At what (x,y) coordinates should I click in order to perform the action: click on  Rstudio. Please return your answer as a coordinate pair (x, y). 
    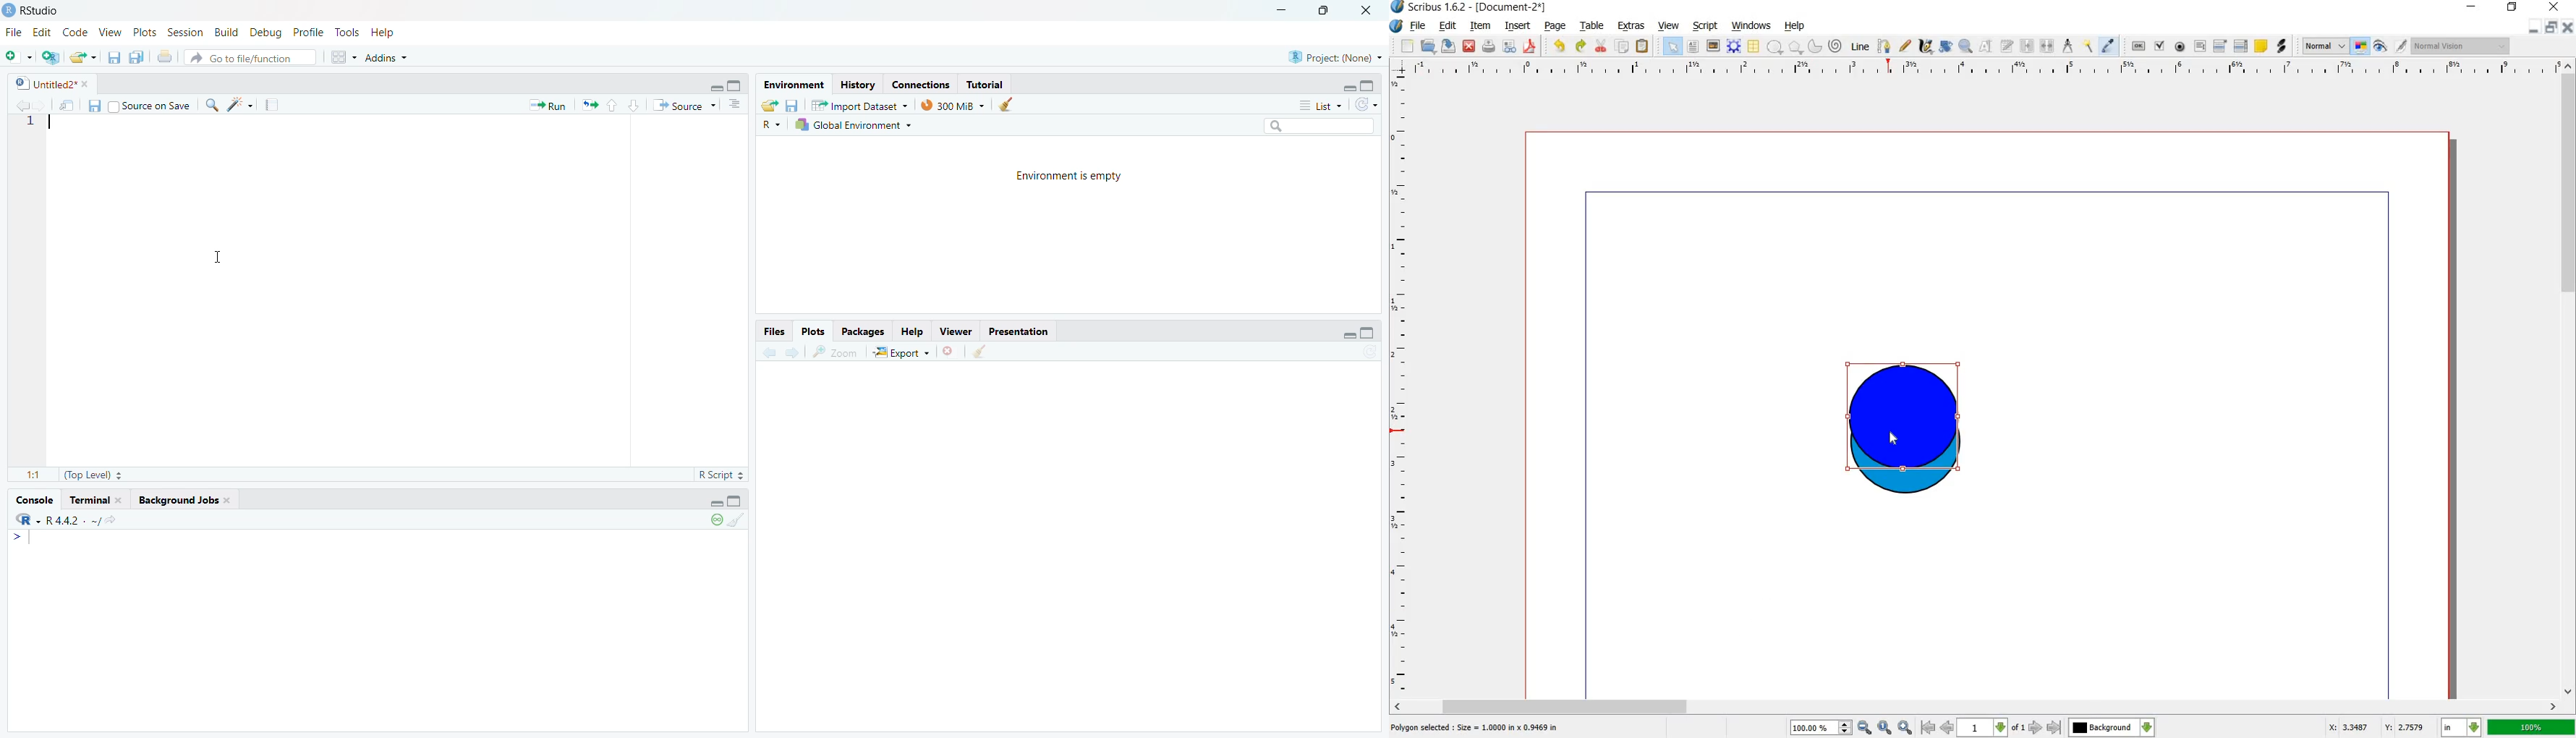
    Looking at the image, I should click on (32, 11).